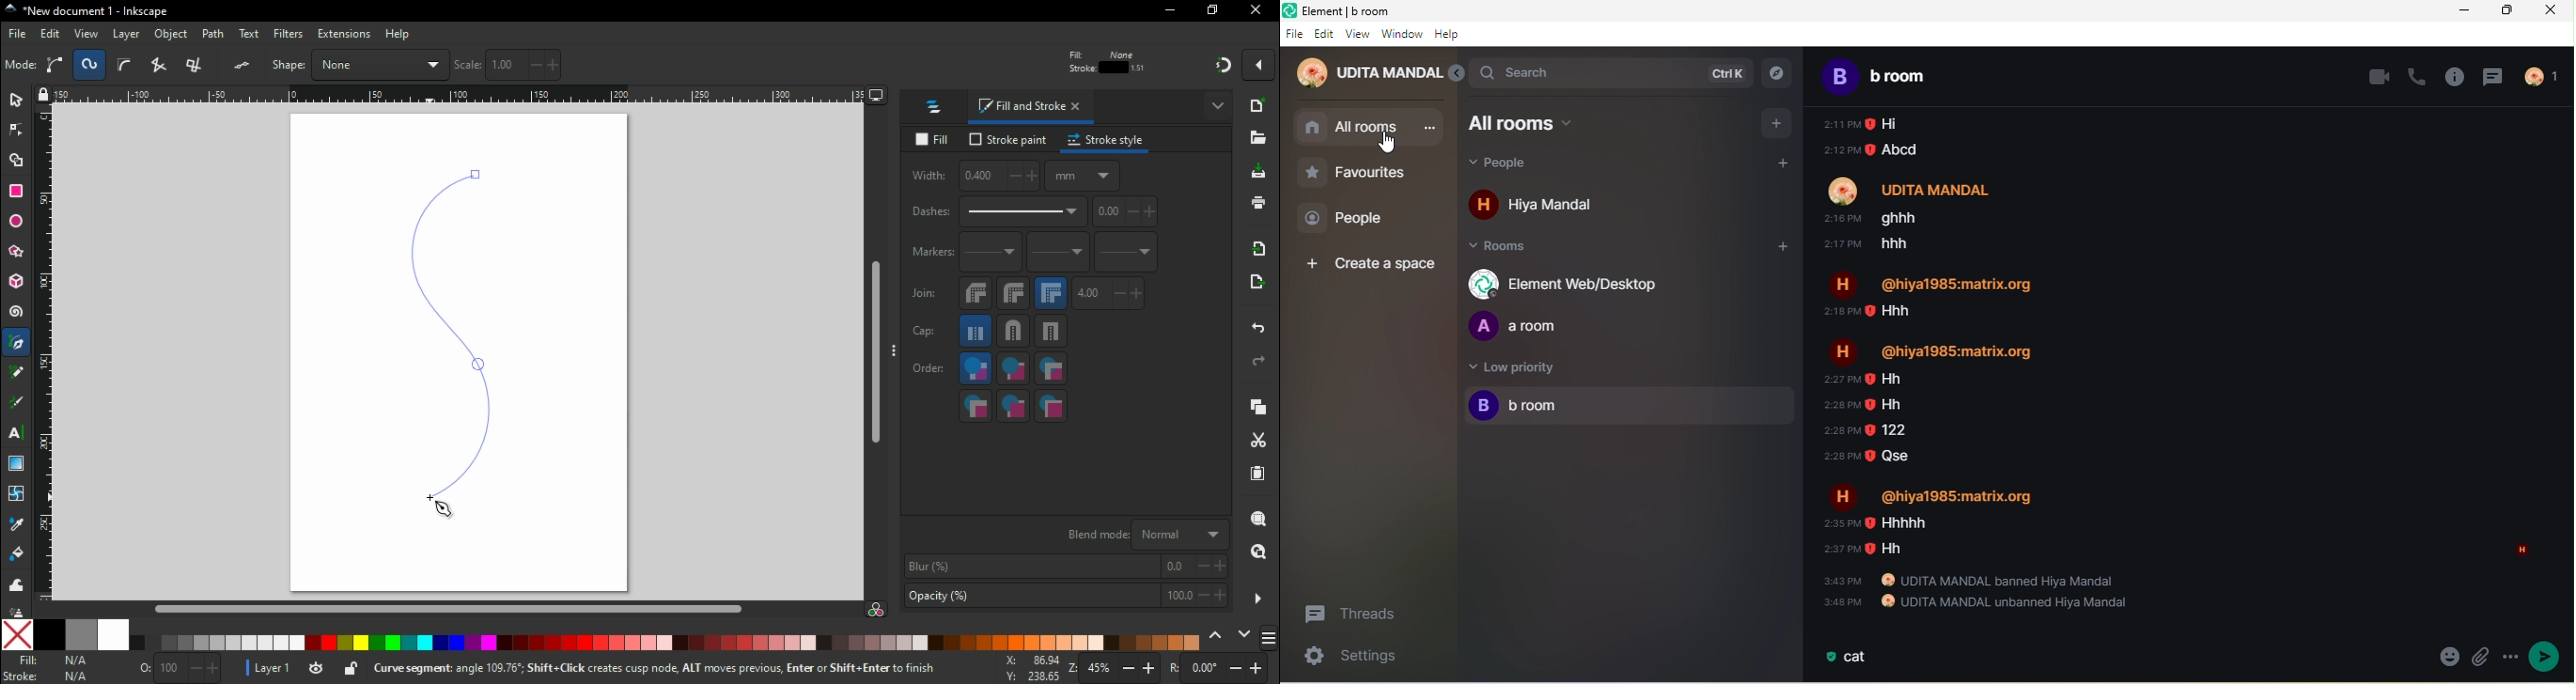 Image resolution: width=2576 pixels, height=700 pixels. Describe the element at coordinates (2456, 77) in the screenshot. I see `room info` at that location.